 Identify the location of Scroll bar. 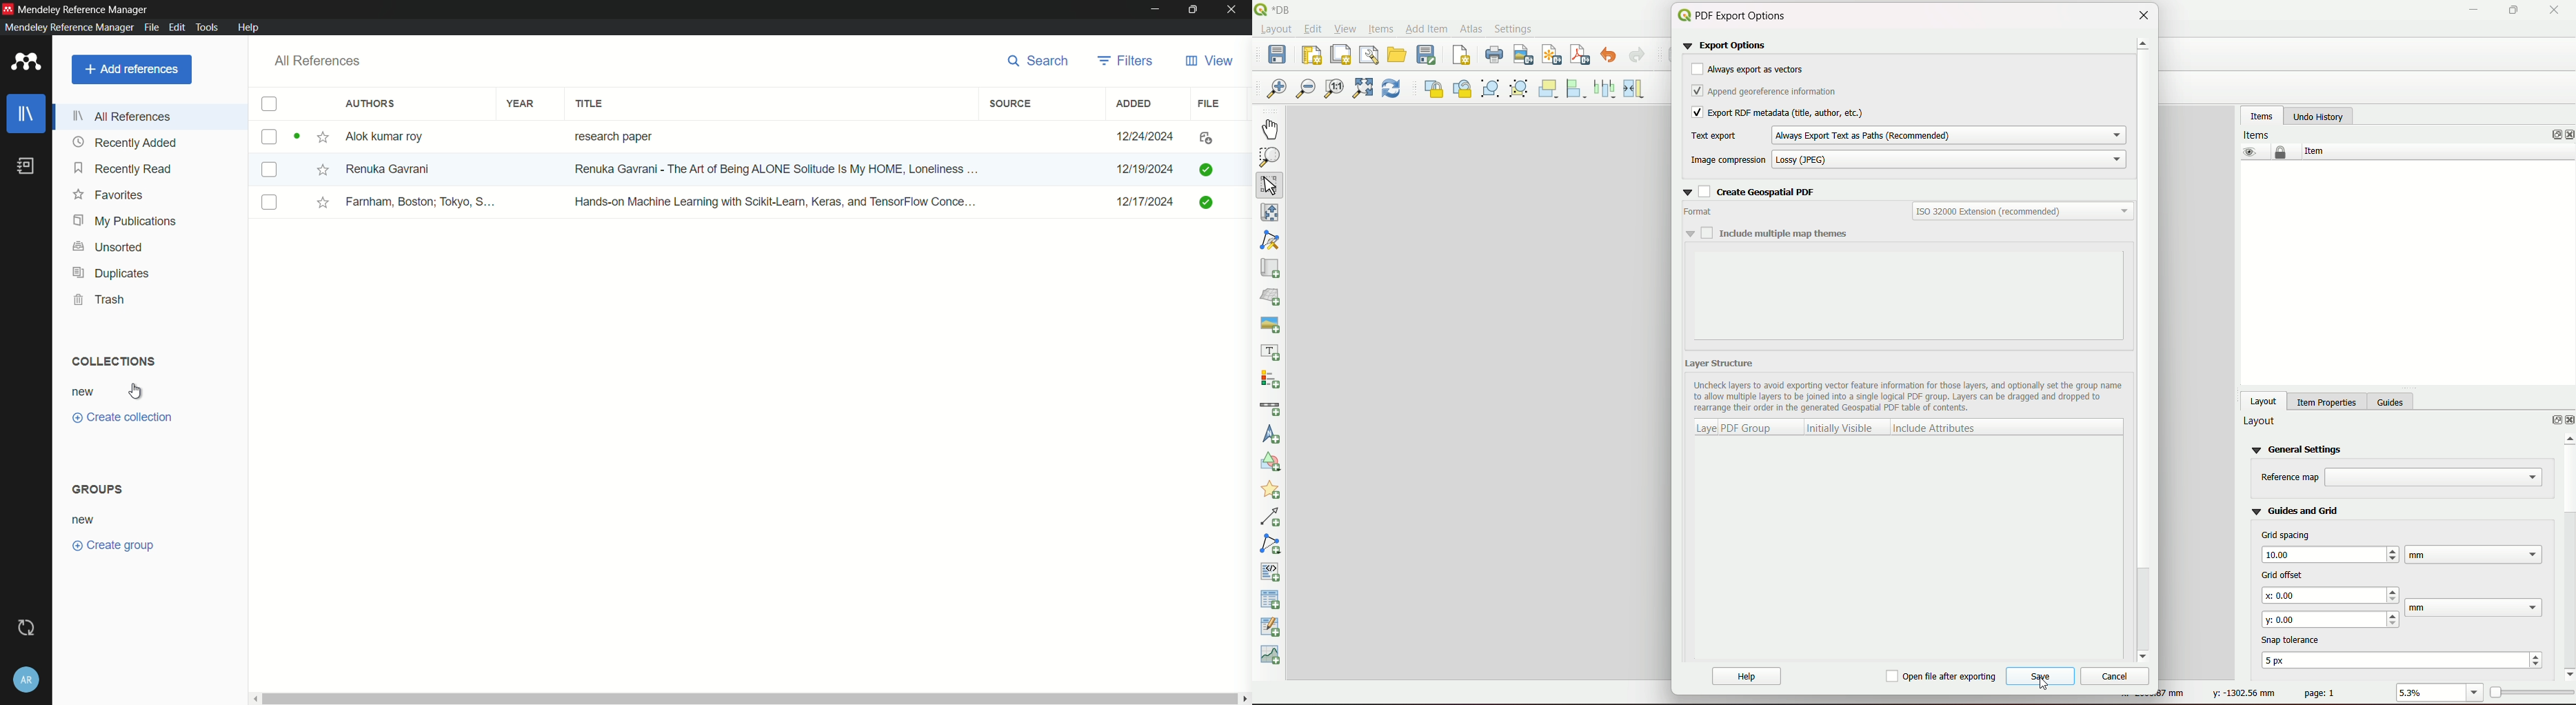
(752, 698).